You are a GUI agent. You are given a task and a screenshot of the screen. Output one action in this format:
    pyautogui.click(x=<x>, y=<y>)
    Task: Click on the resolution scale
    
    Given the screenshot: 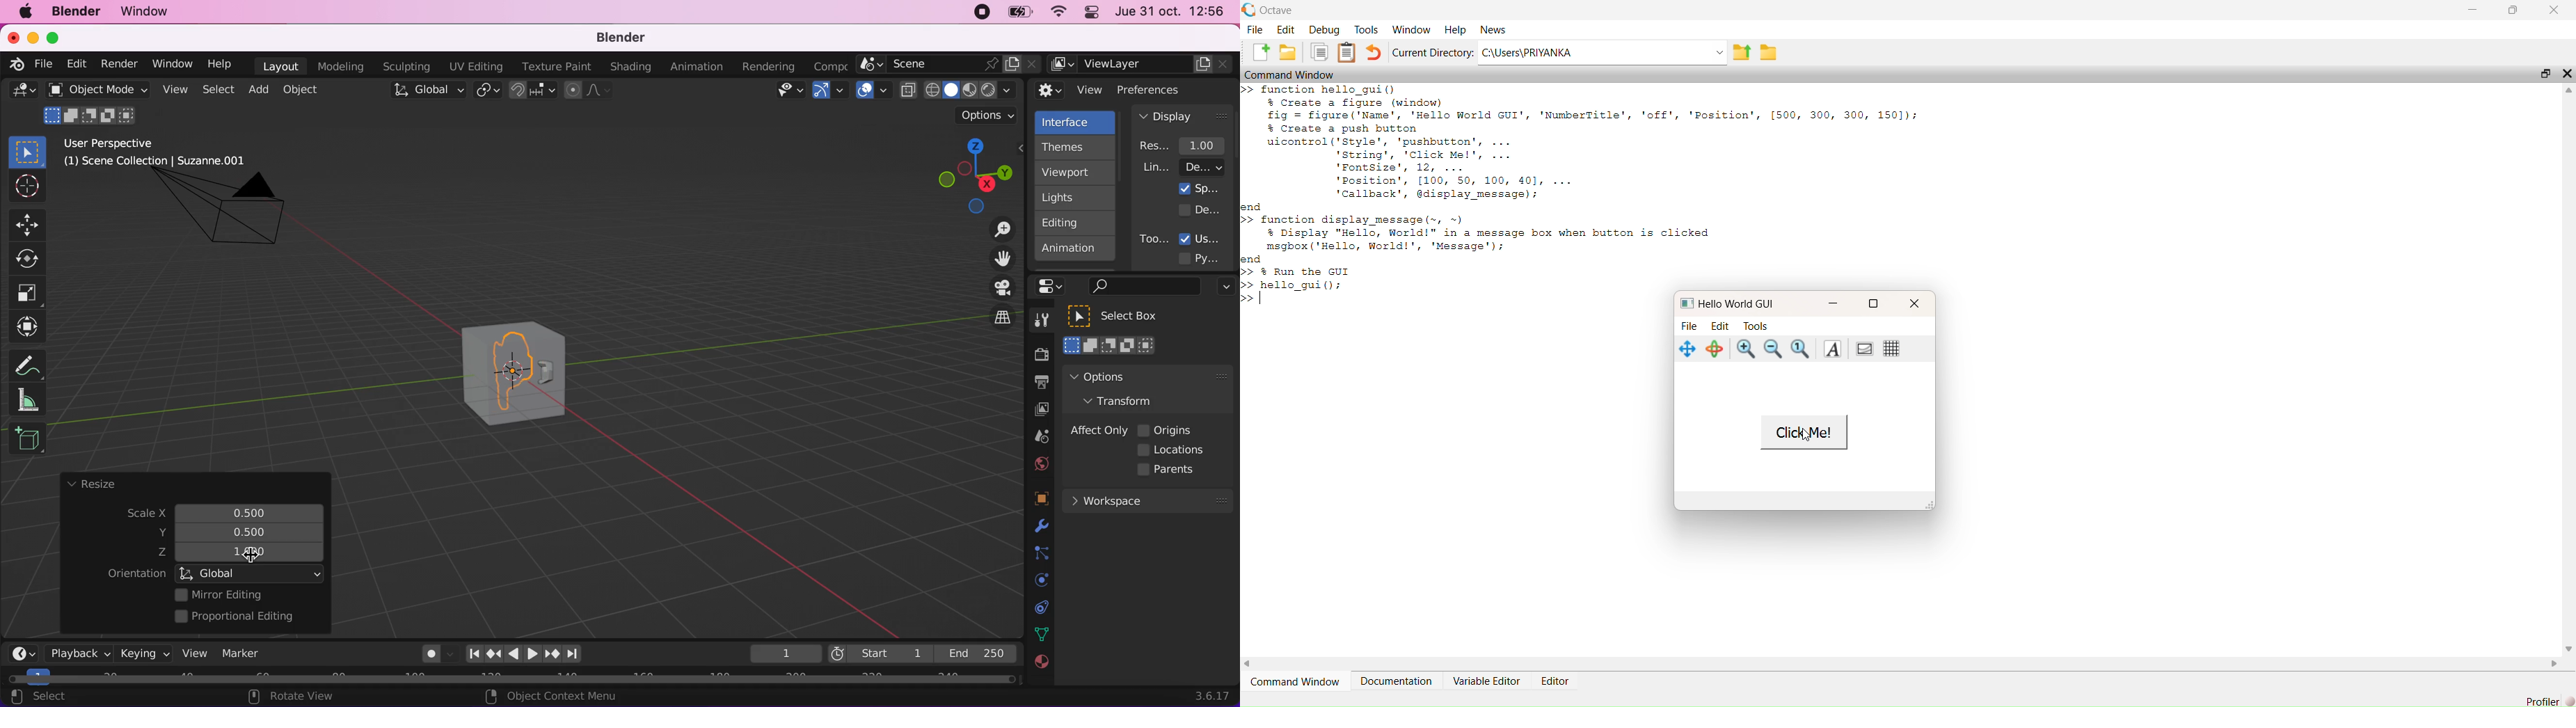 What is the action you would take?
    pyautogui.click(x=1188, y=145)
    